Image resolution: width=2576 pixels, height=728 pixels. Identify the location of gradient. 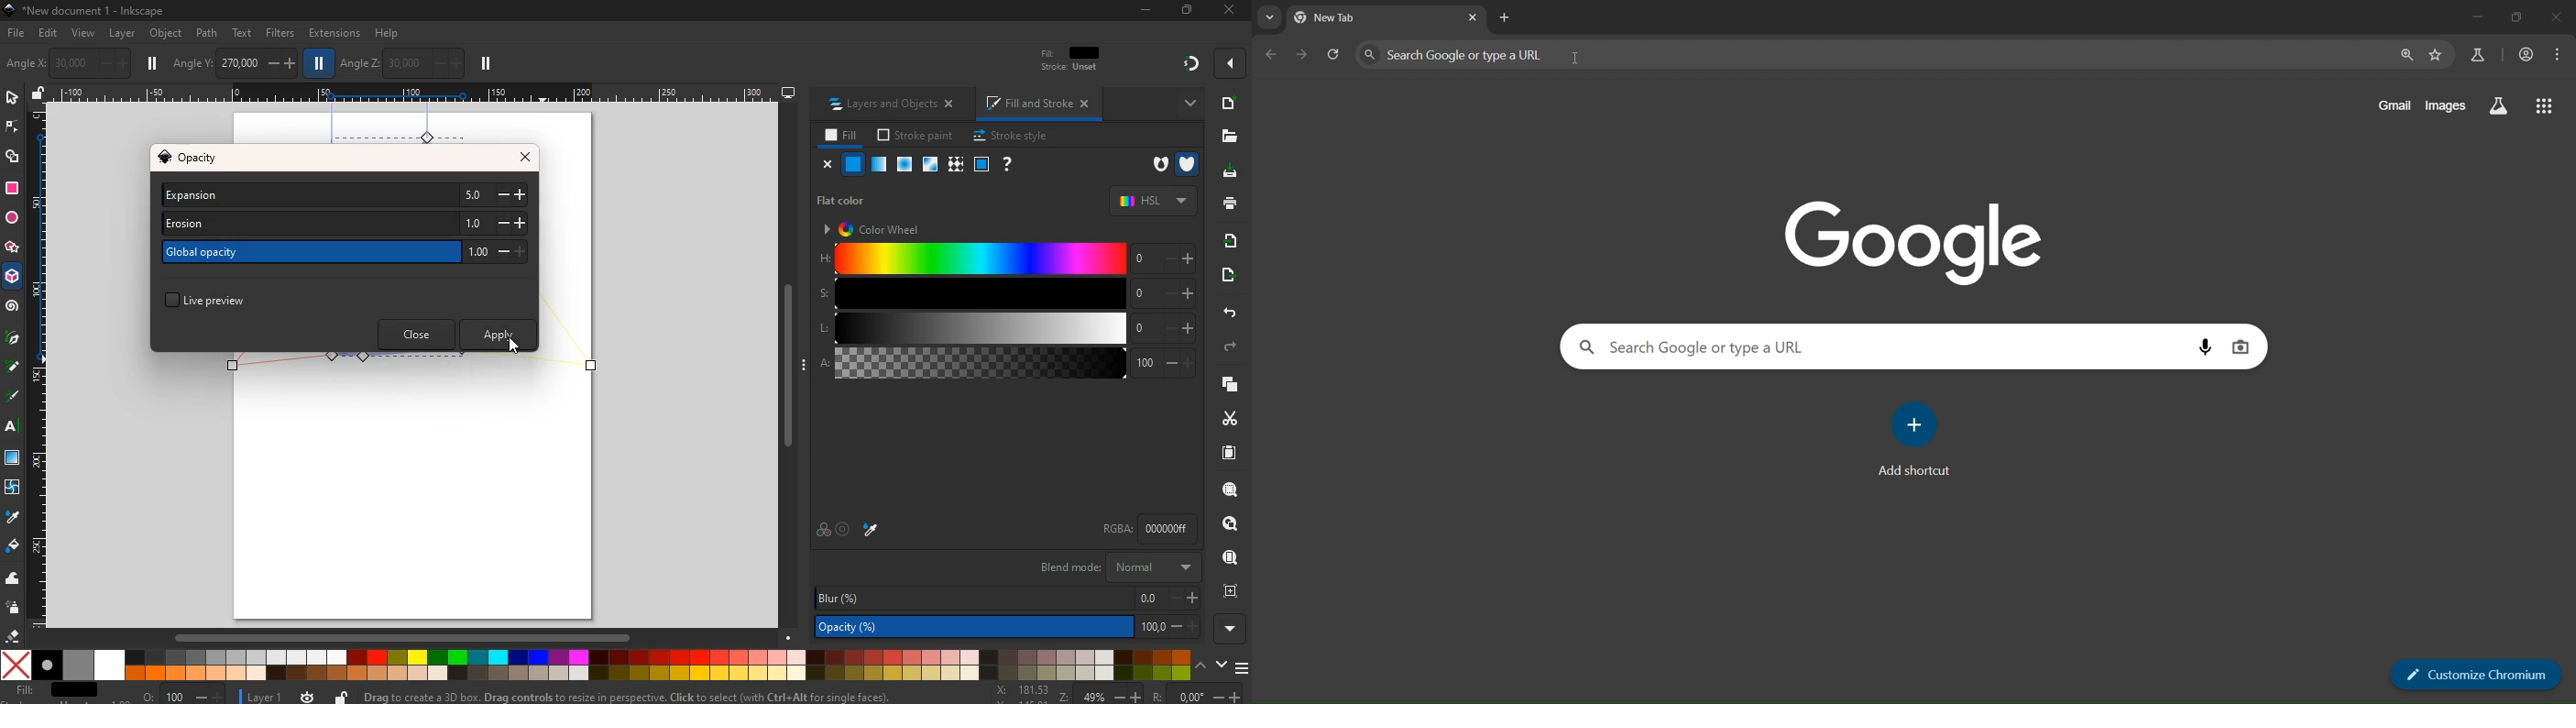
(1192, 64).